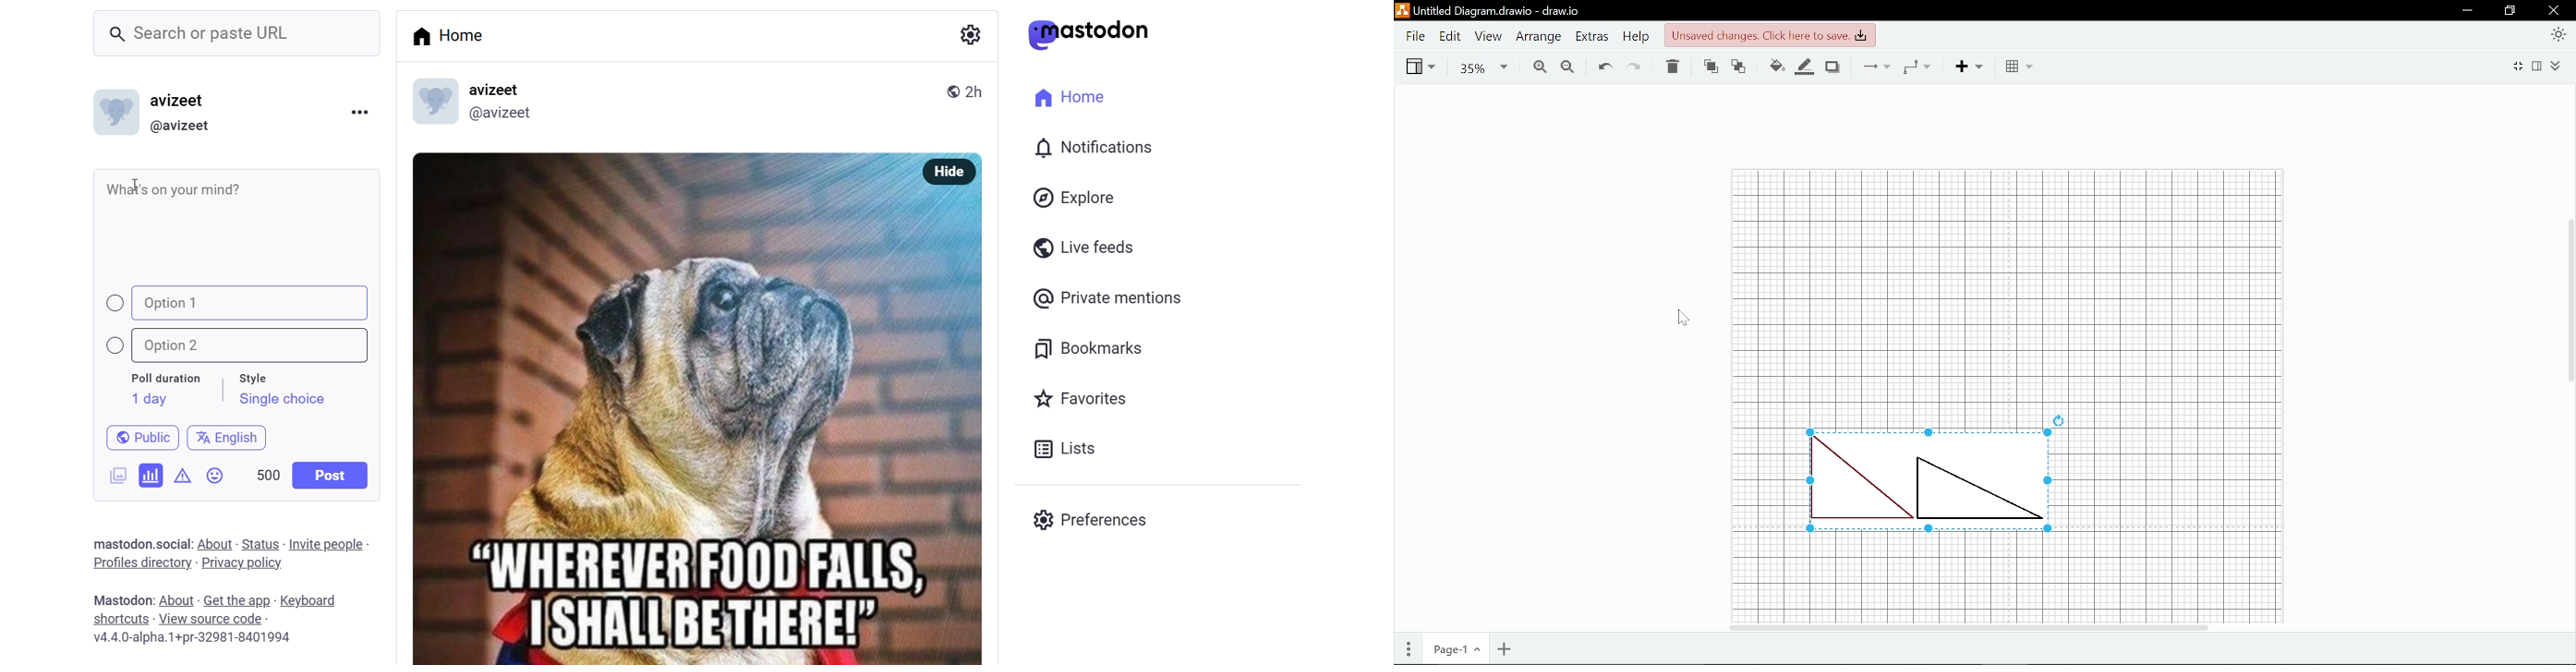  What do you see at coordinates (453, 35) in the screenshot?
I see `home` at bounding box center [453, 35].